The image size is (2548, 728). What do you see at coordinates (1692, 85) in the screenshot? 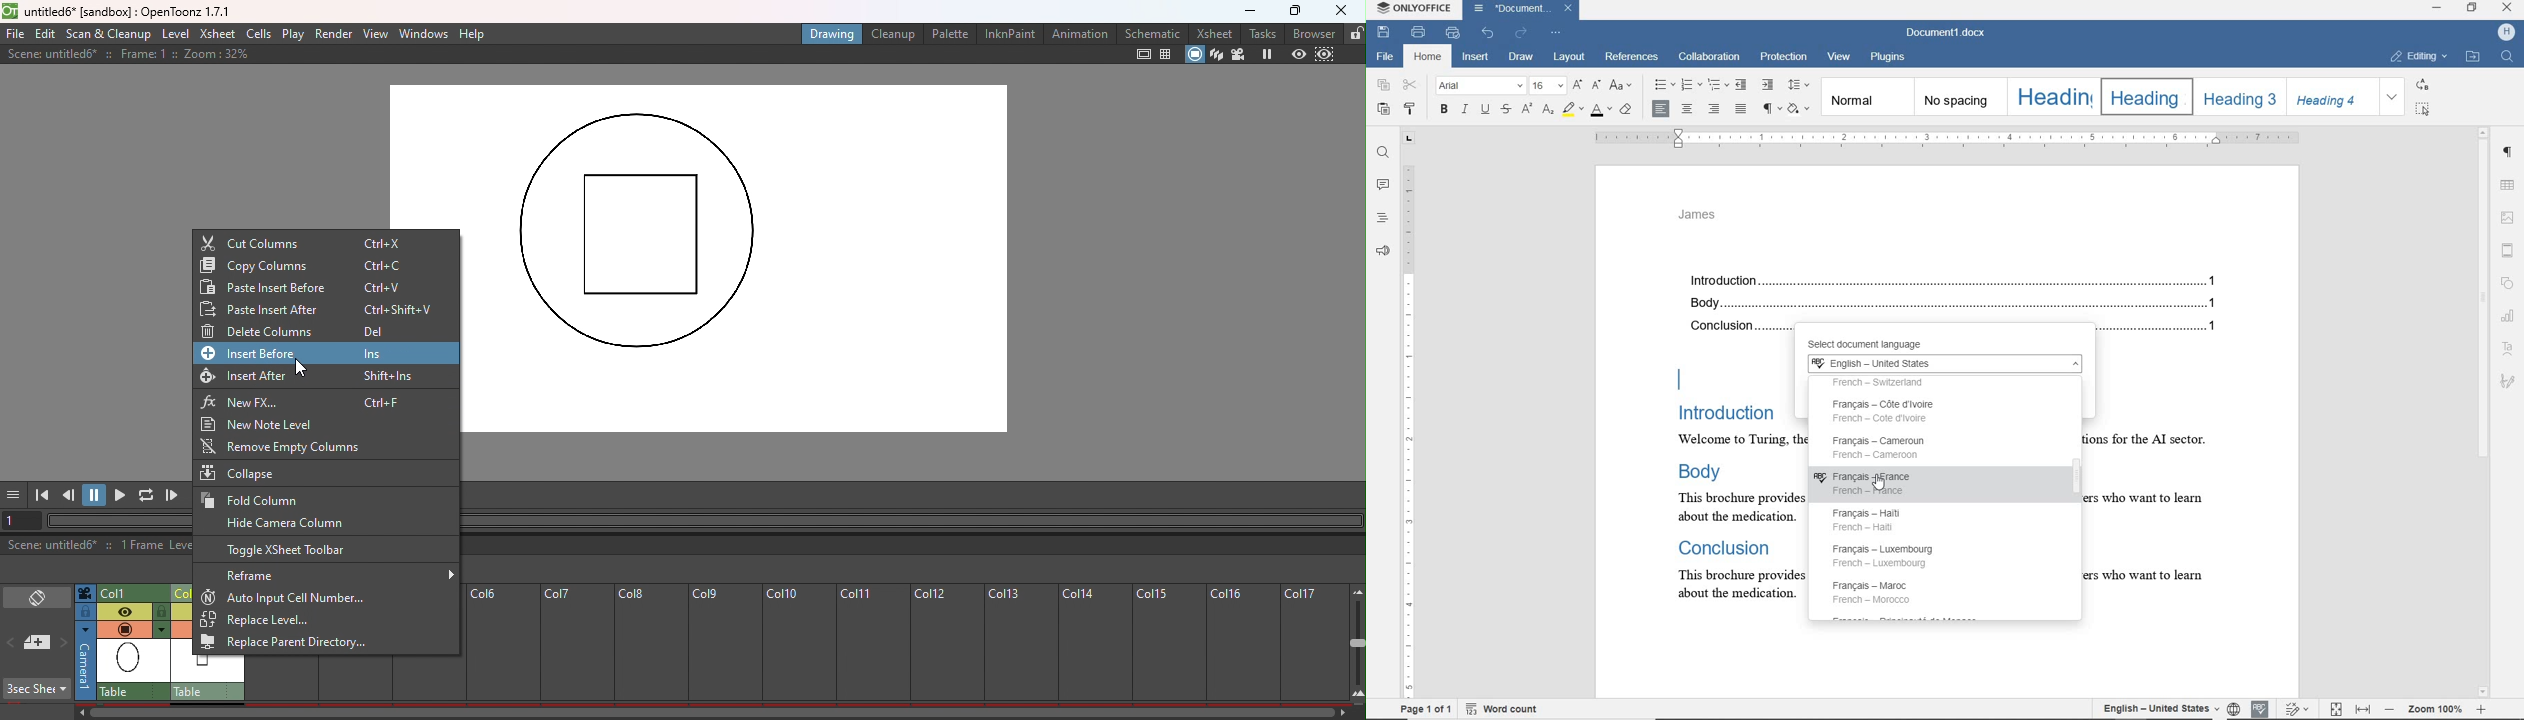
I see `numbering` at bounding box center [1692, 85].